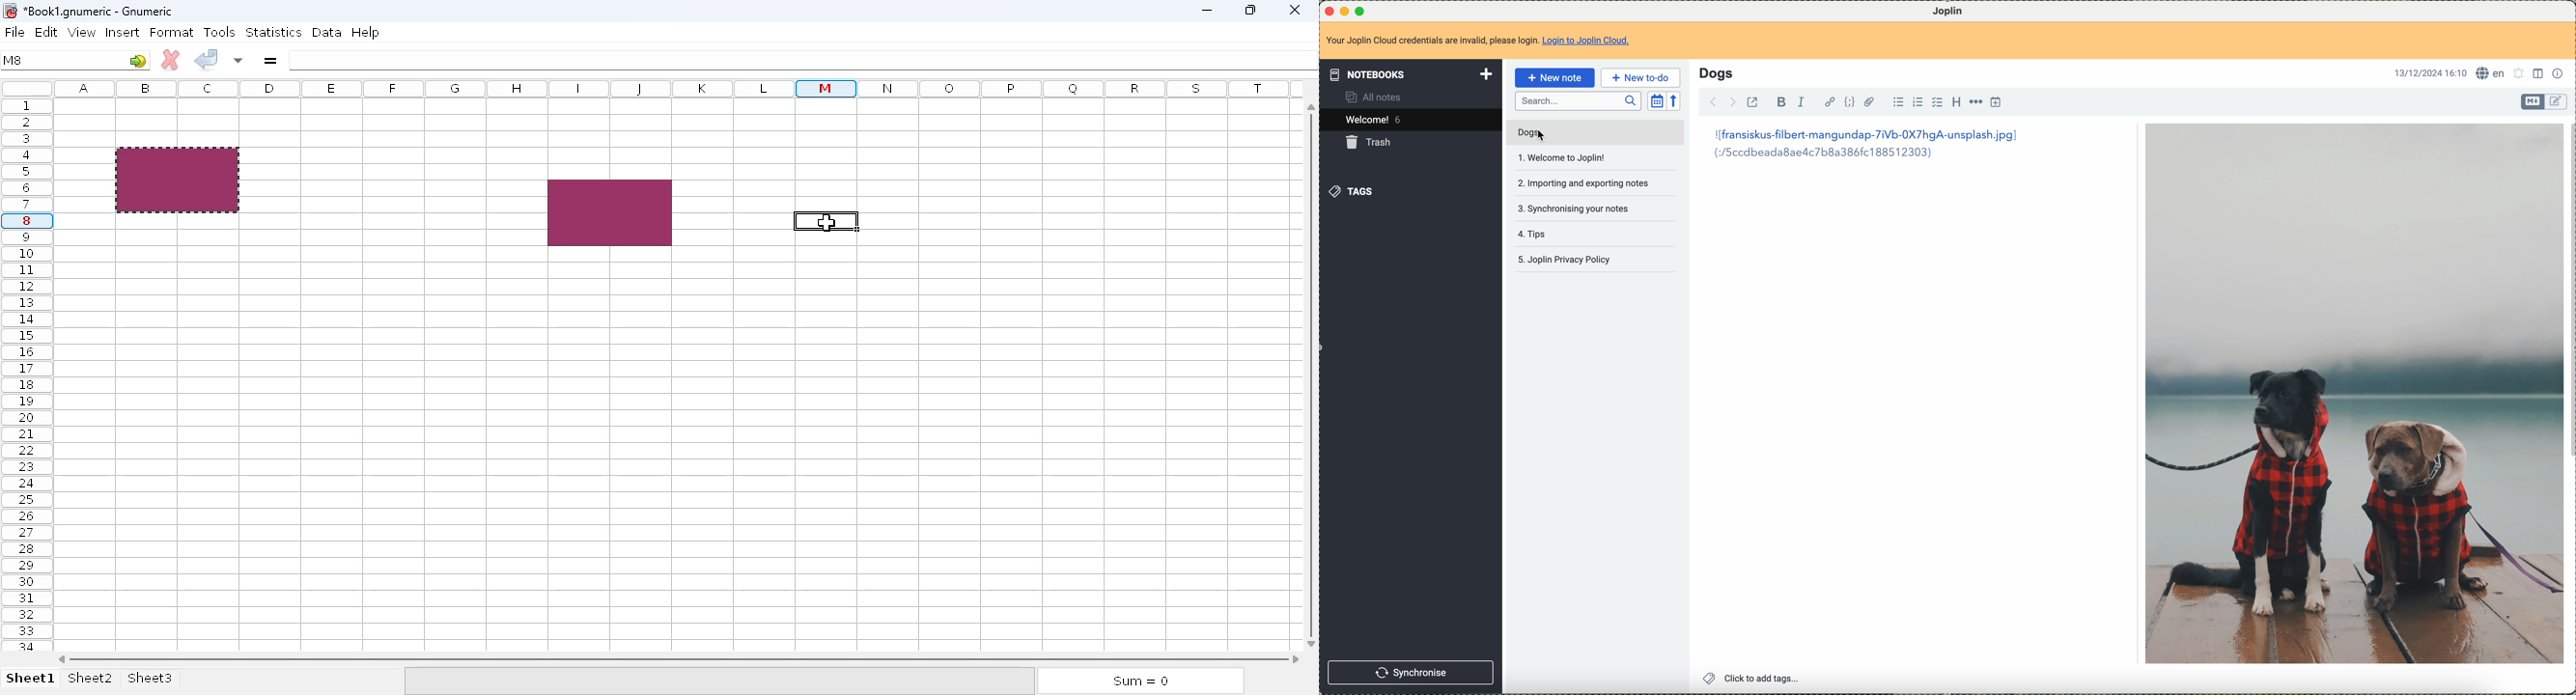  Describe the element at coordinates (1850, 102) in the screenshot. I see `code` at that location.